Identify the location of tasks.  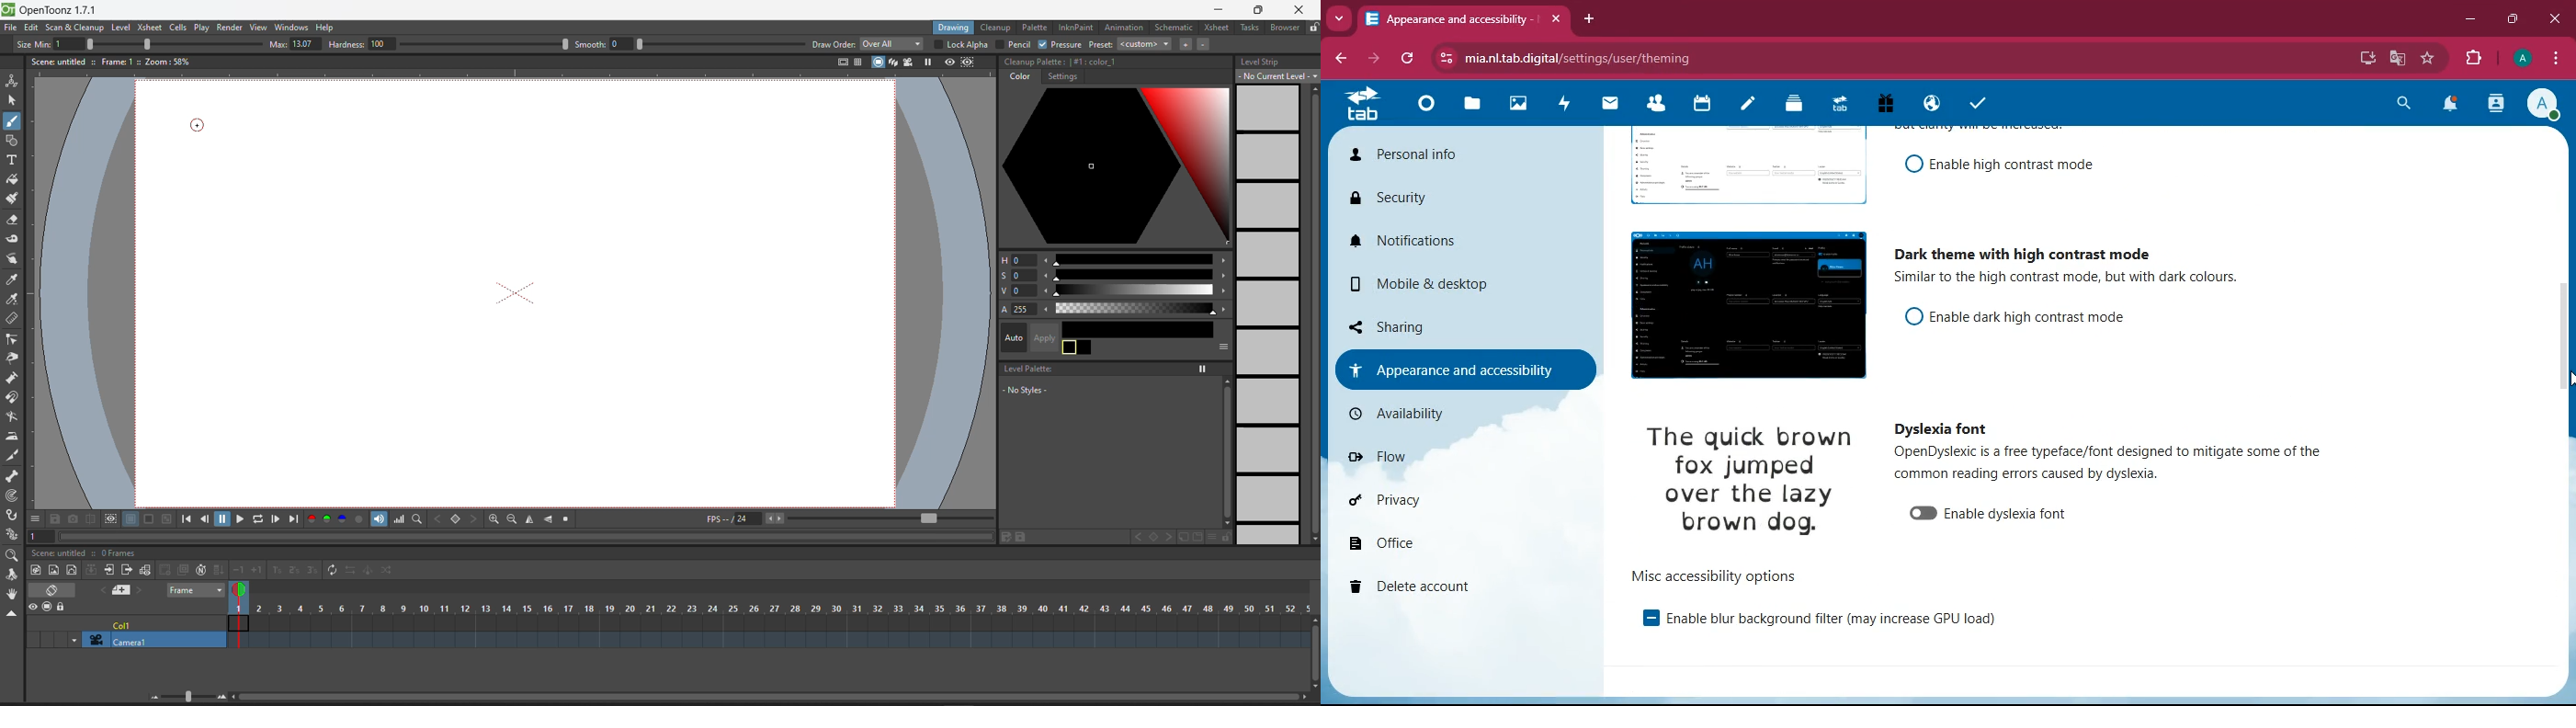
(1982, 101).